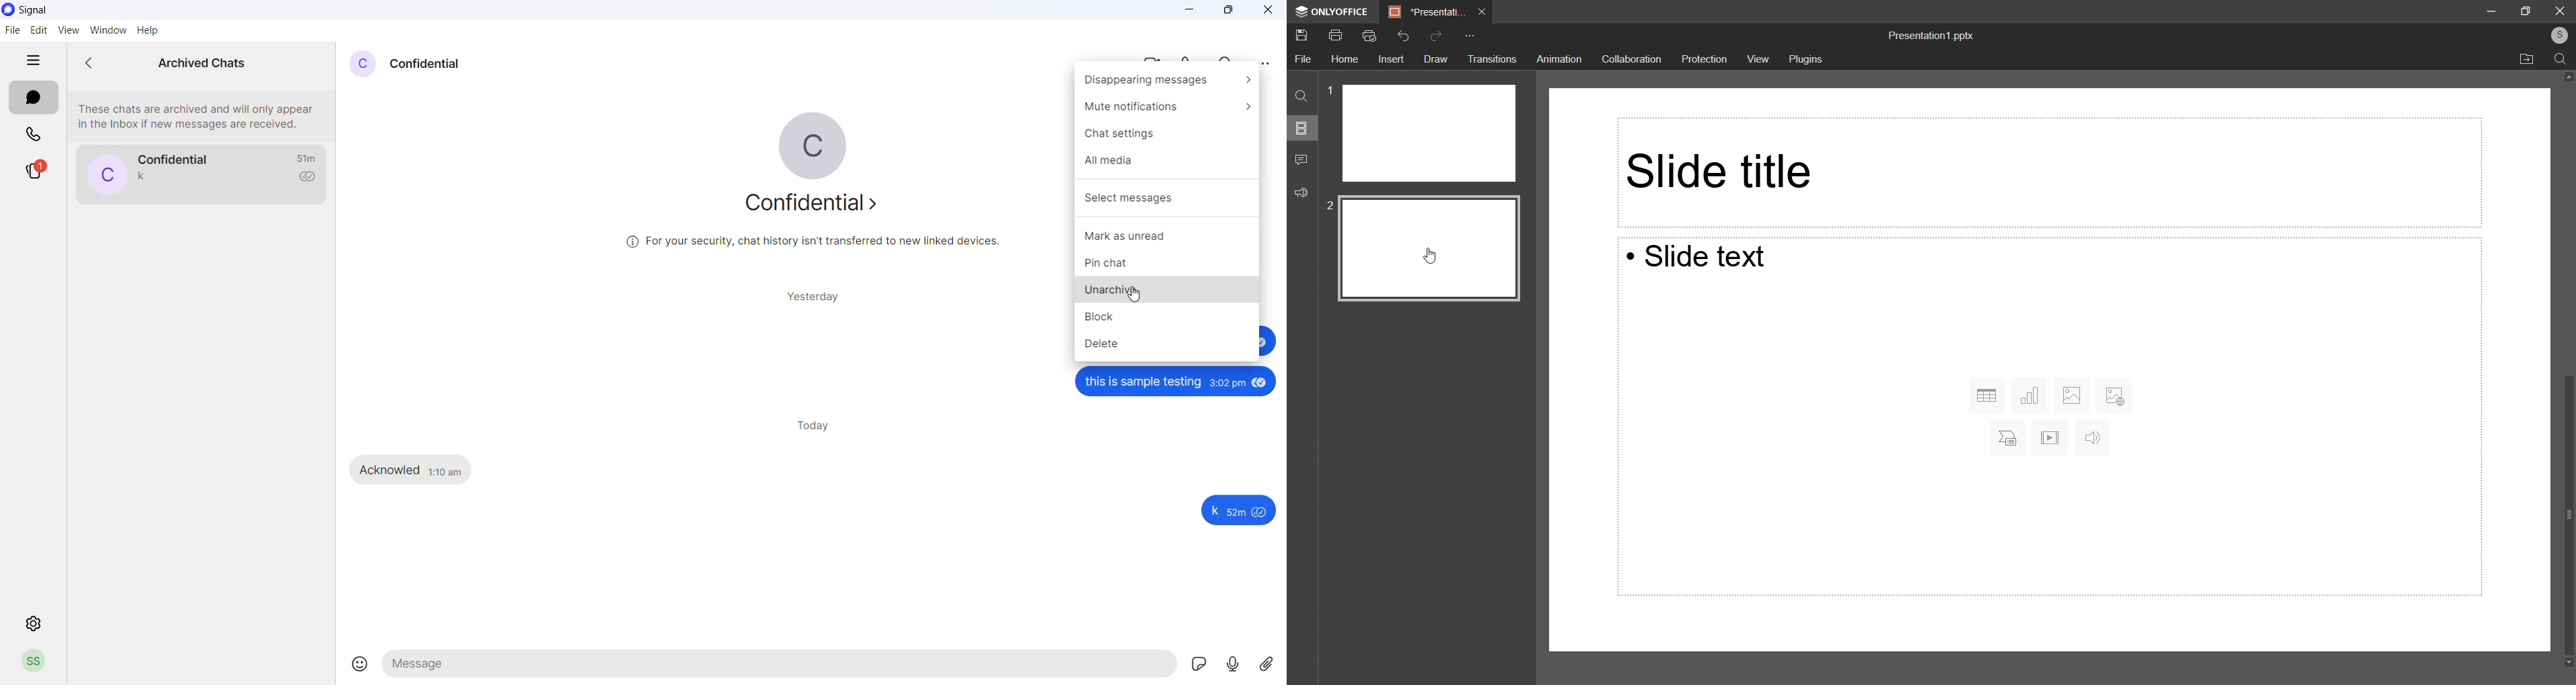  What do you see at coordinates (2071, 394) in the screenshot?
I see `Image ` at bounding box center [2071, 394].